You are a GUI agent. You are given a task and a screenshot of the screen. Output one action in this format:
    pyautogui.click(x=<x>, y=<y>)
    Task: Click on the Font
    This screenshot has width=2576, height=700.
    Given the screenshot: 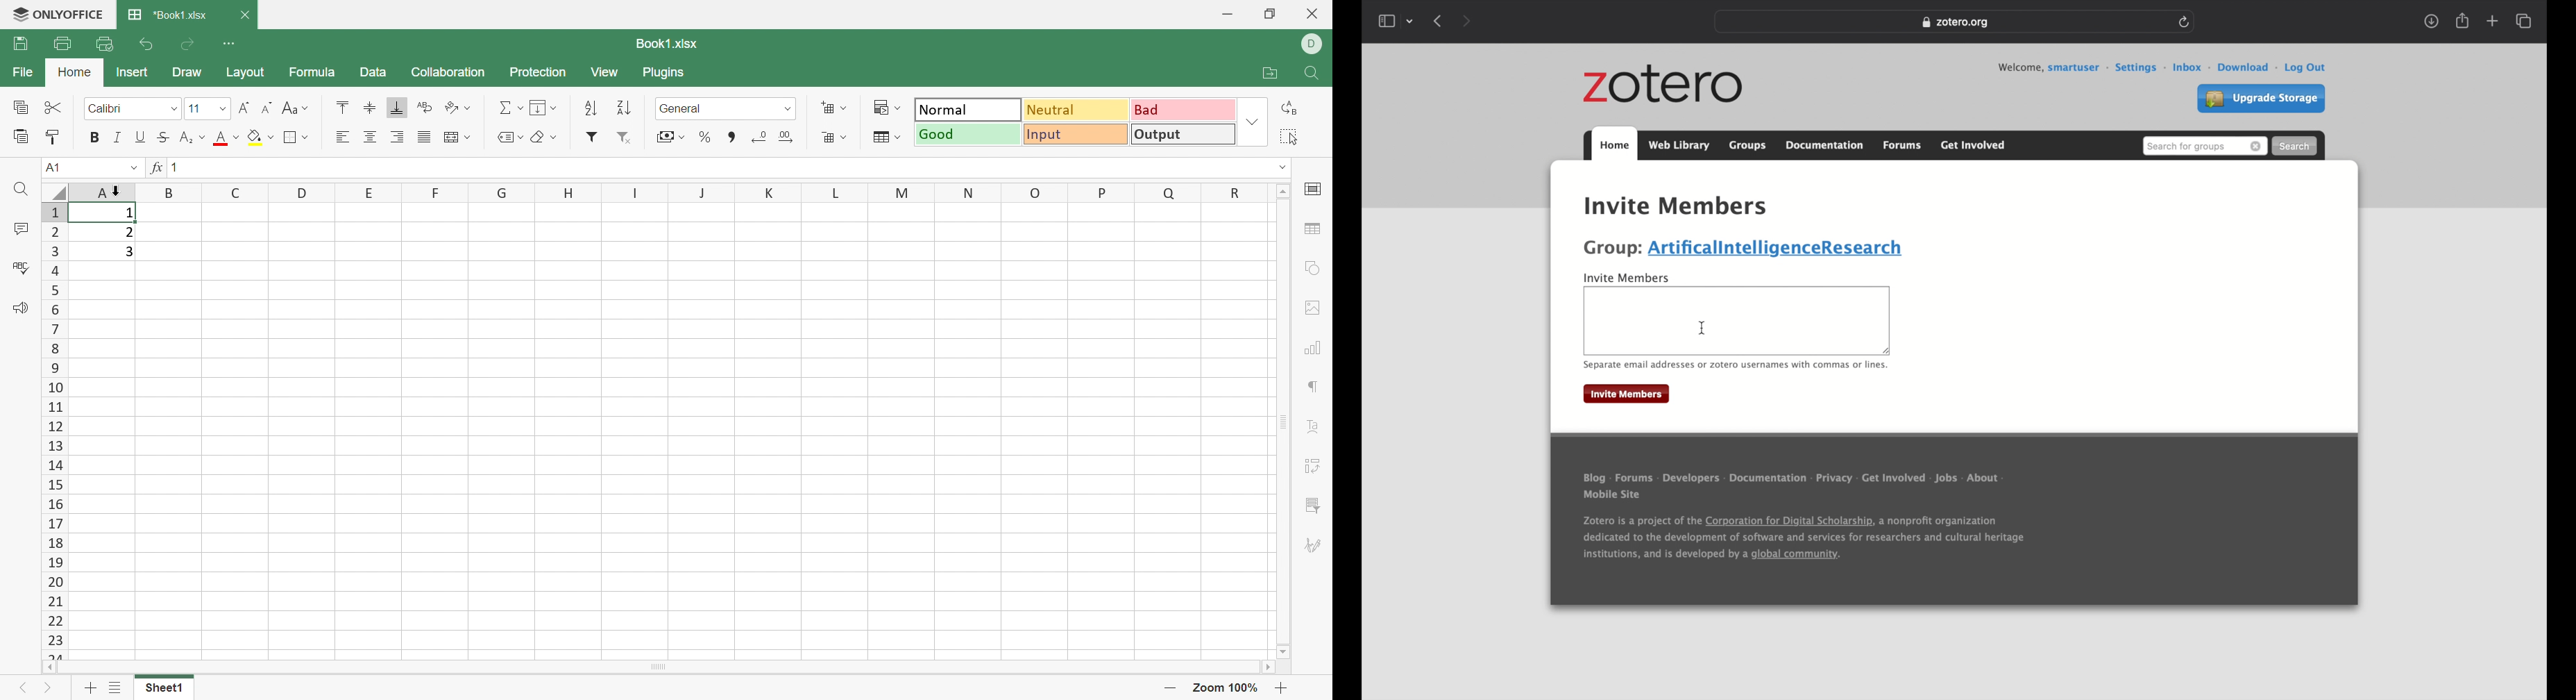 What is the action you would take?
    pyautogui.click(x=228, y=138)
    